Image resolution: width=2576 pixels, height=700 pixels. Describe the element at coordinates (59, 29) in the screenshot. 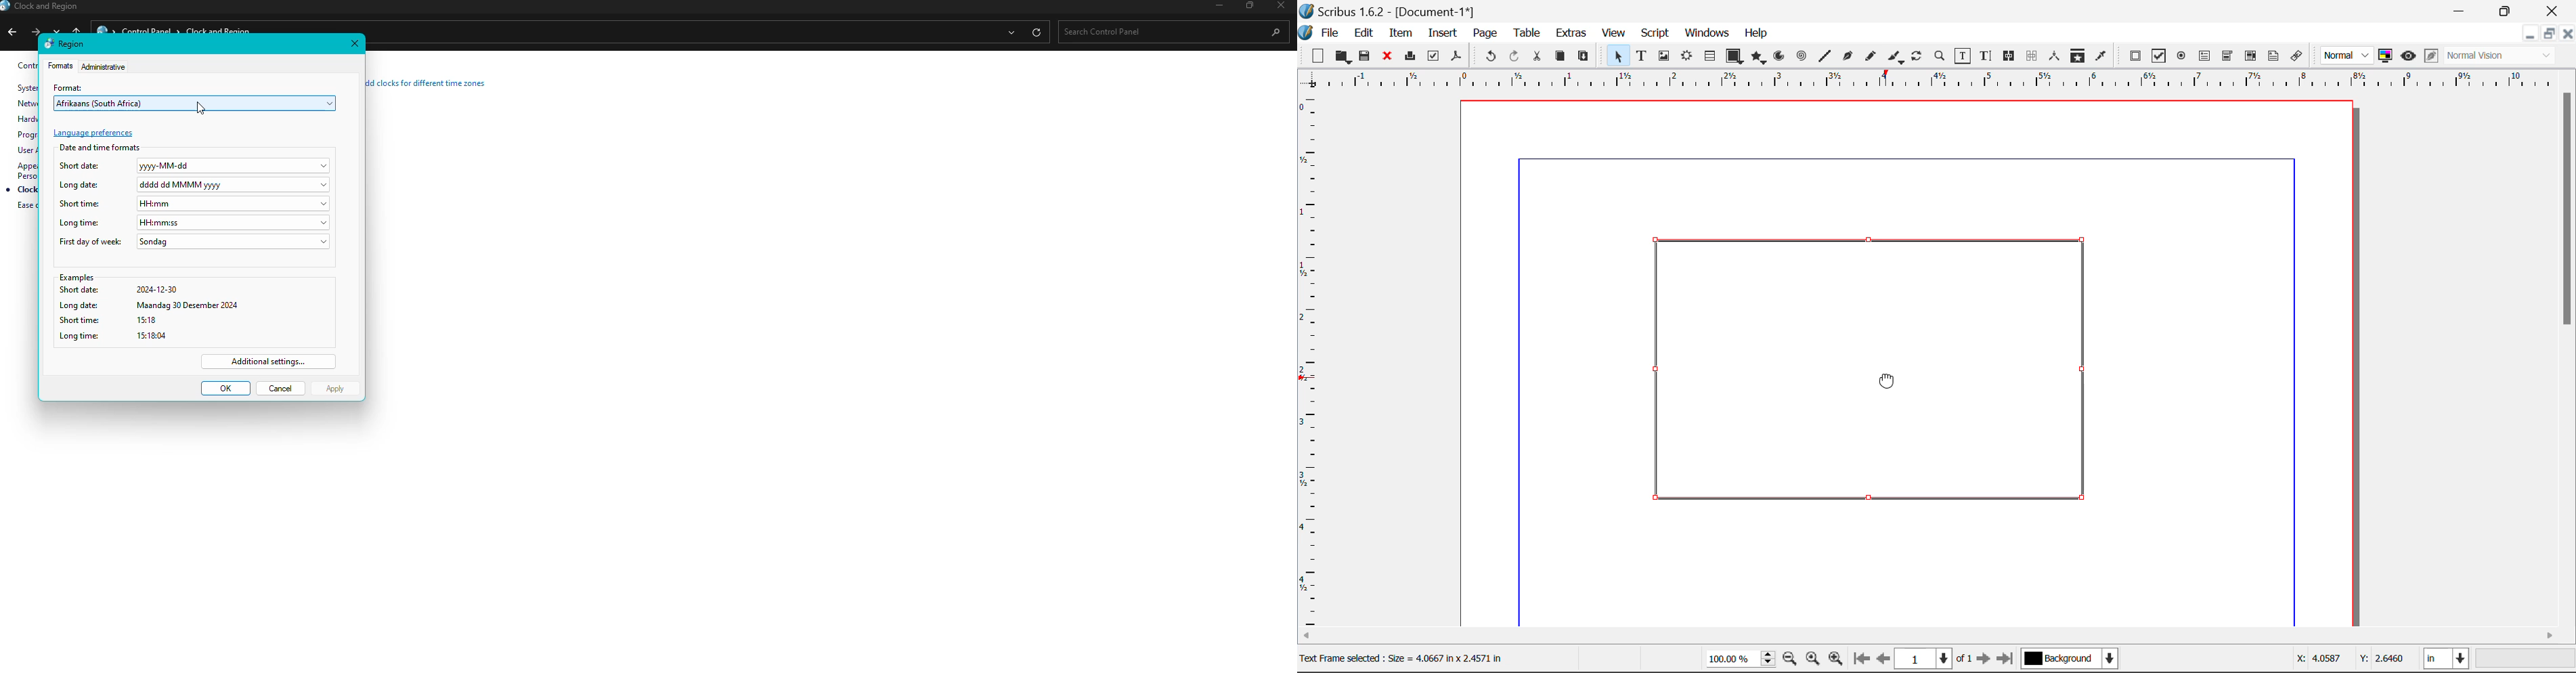

I see `down` at that location.